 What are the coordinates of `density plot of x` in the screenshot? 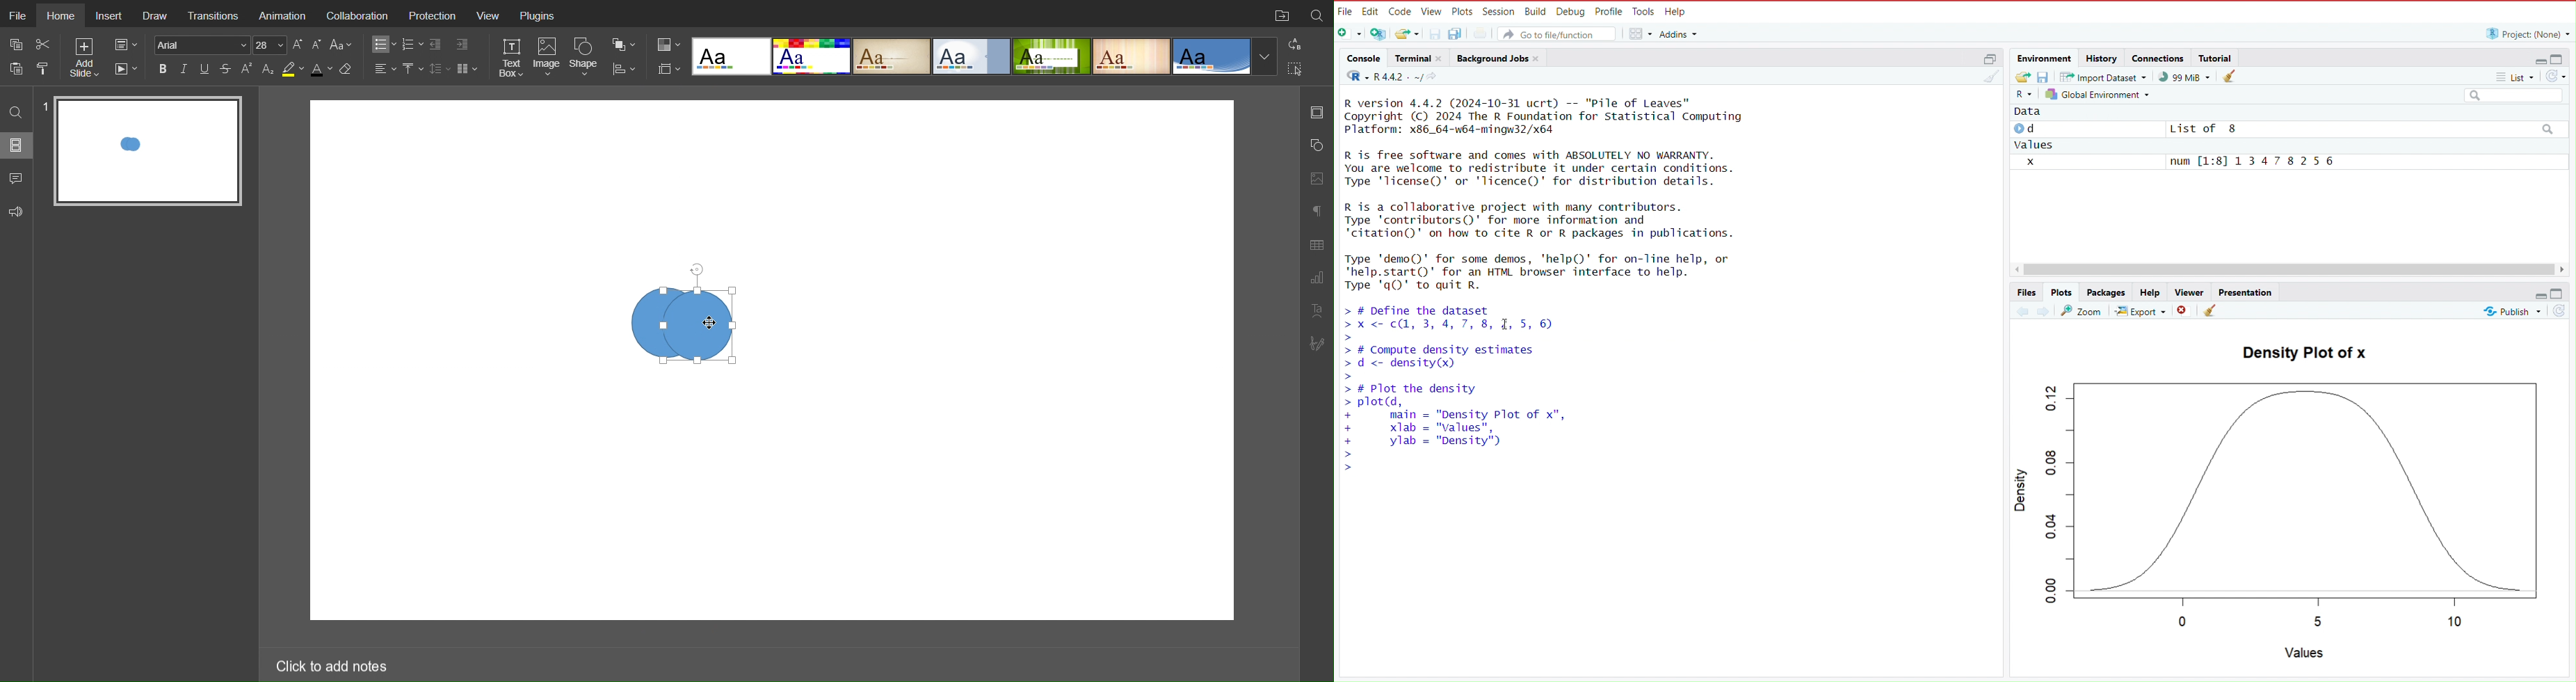 It's located at (2306, 353).